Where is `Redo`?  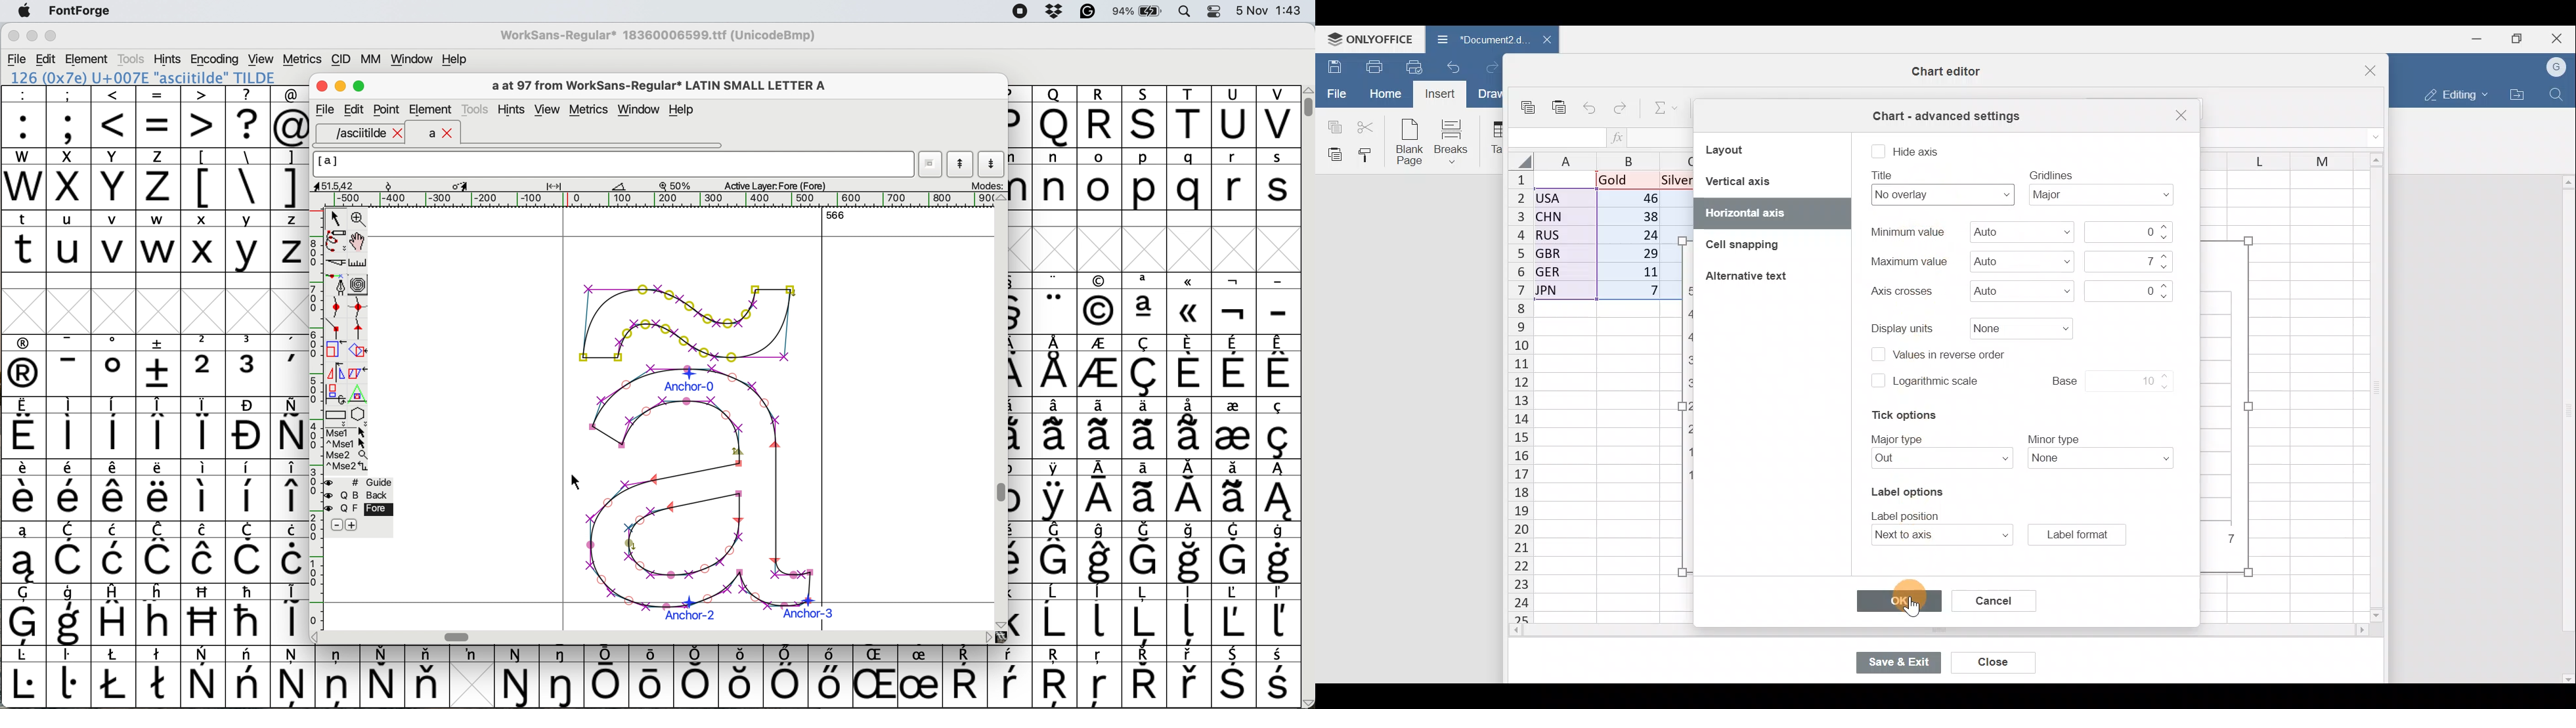 Redo is located at coordinates (1489, 66).